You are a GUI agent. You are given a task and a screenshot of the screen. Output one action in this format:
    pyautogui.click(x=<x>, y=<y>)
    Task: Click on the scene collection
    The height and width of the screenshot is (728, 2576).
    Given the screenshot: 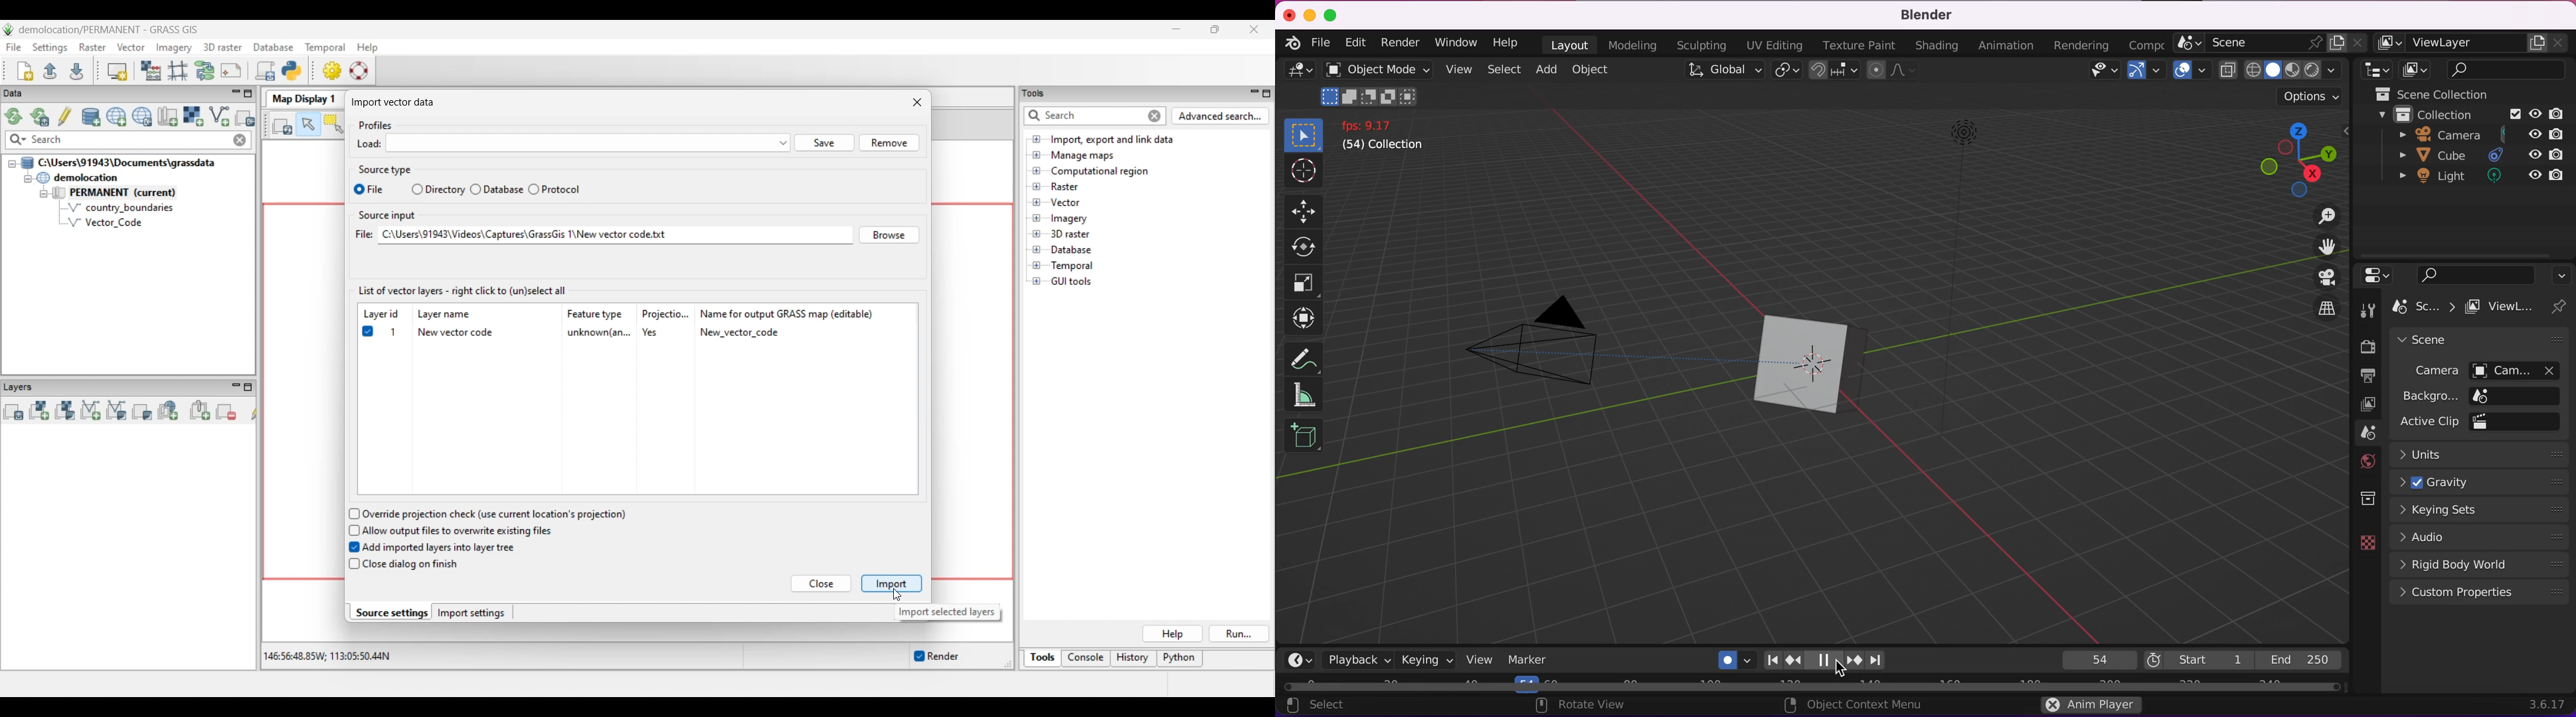 What is the action you would take?
    pyautogui.click(x=2429, y=95)
    